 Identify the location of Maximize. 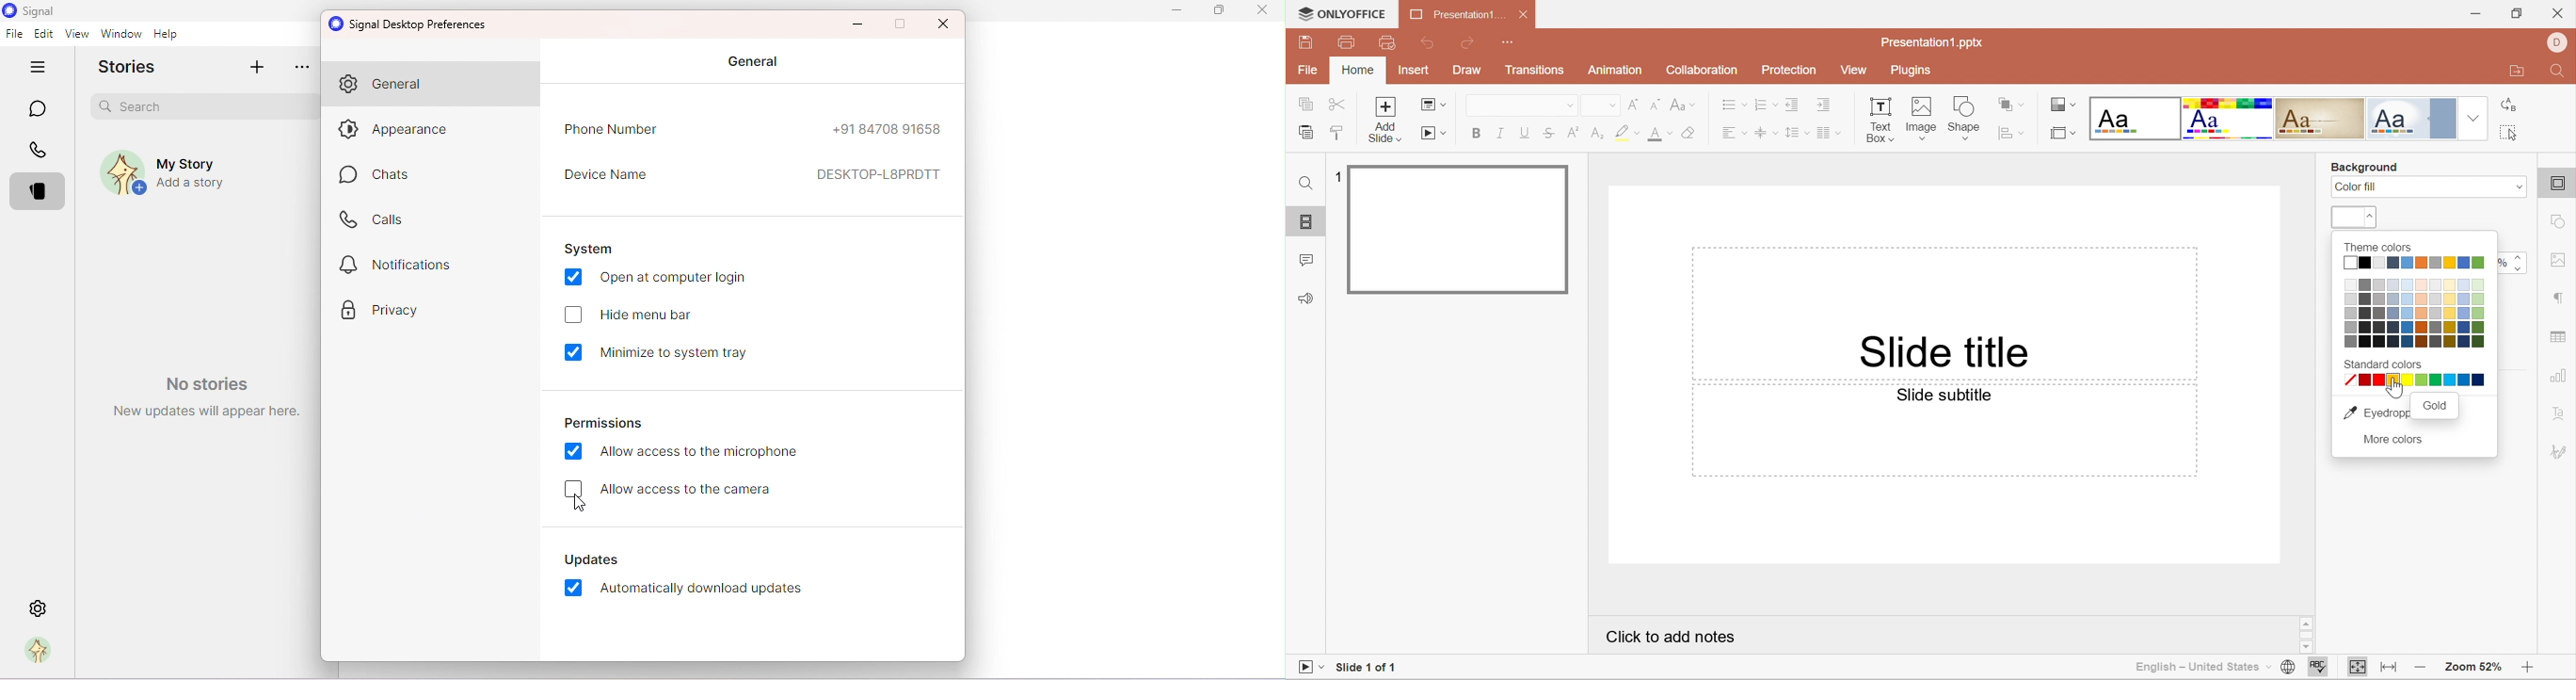
(902, 25).